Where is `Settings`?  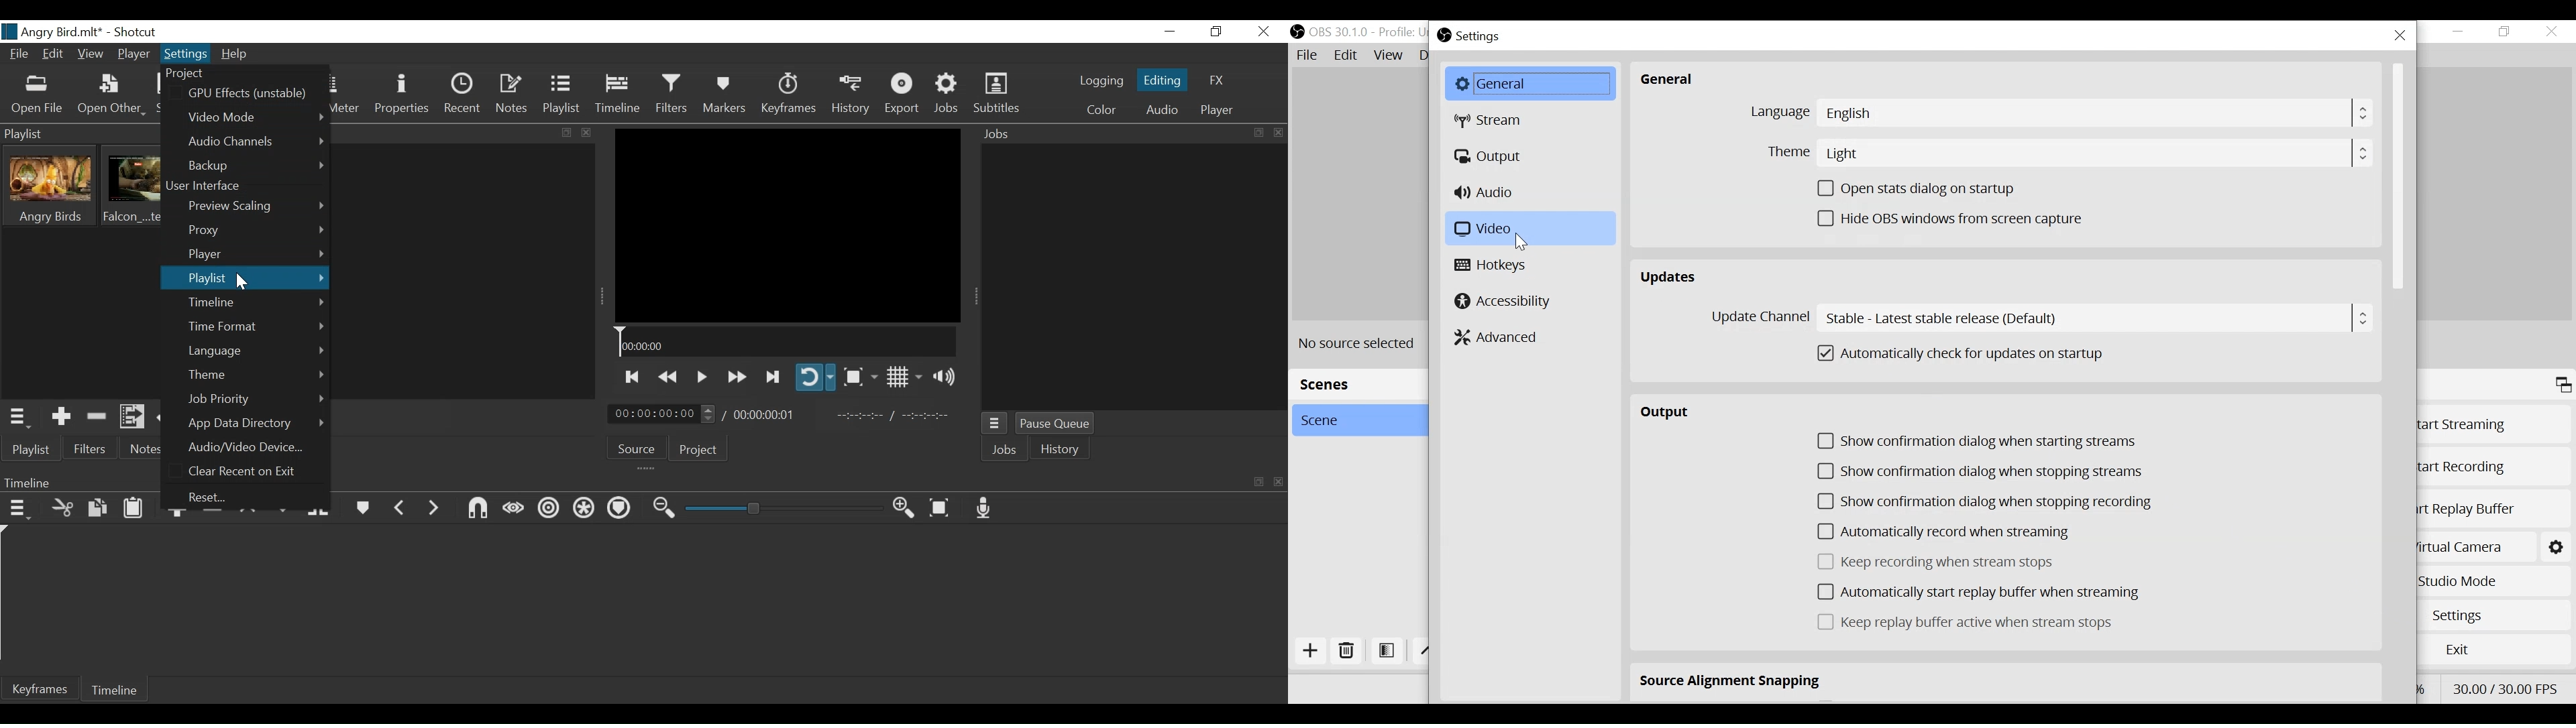
Settings is located at coordinates (186, 53).